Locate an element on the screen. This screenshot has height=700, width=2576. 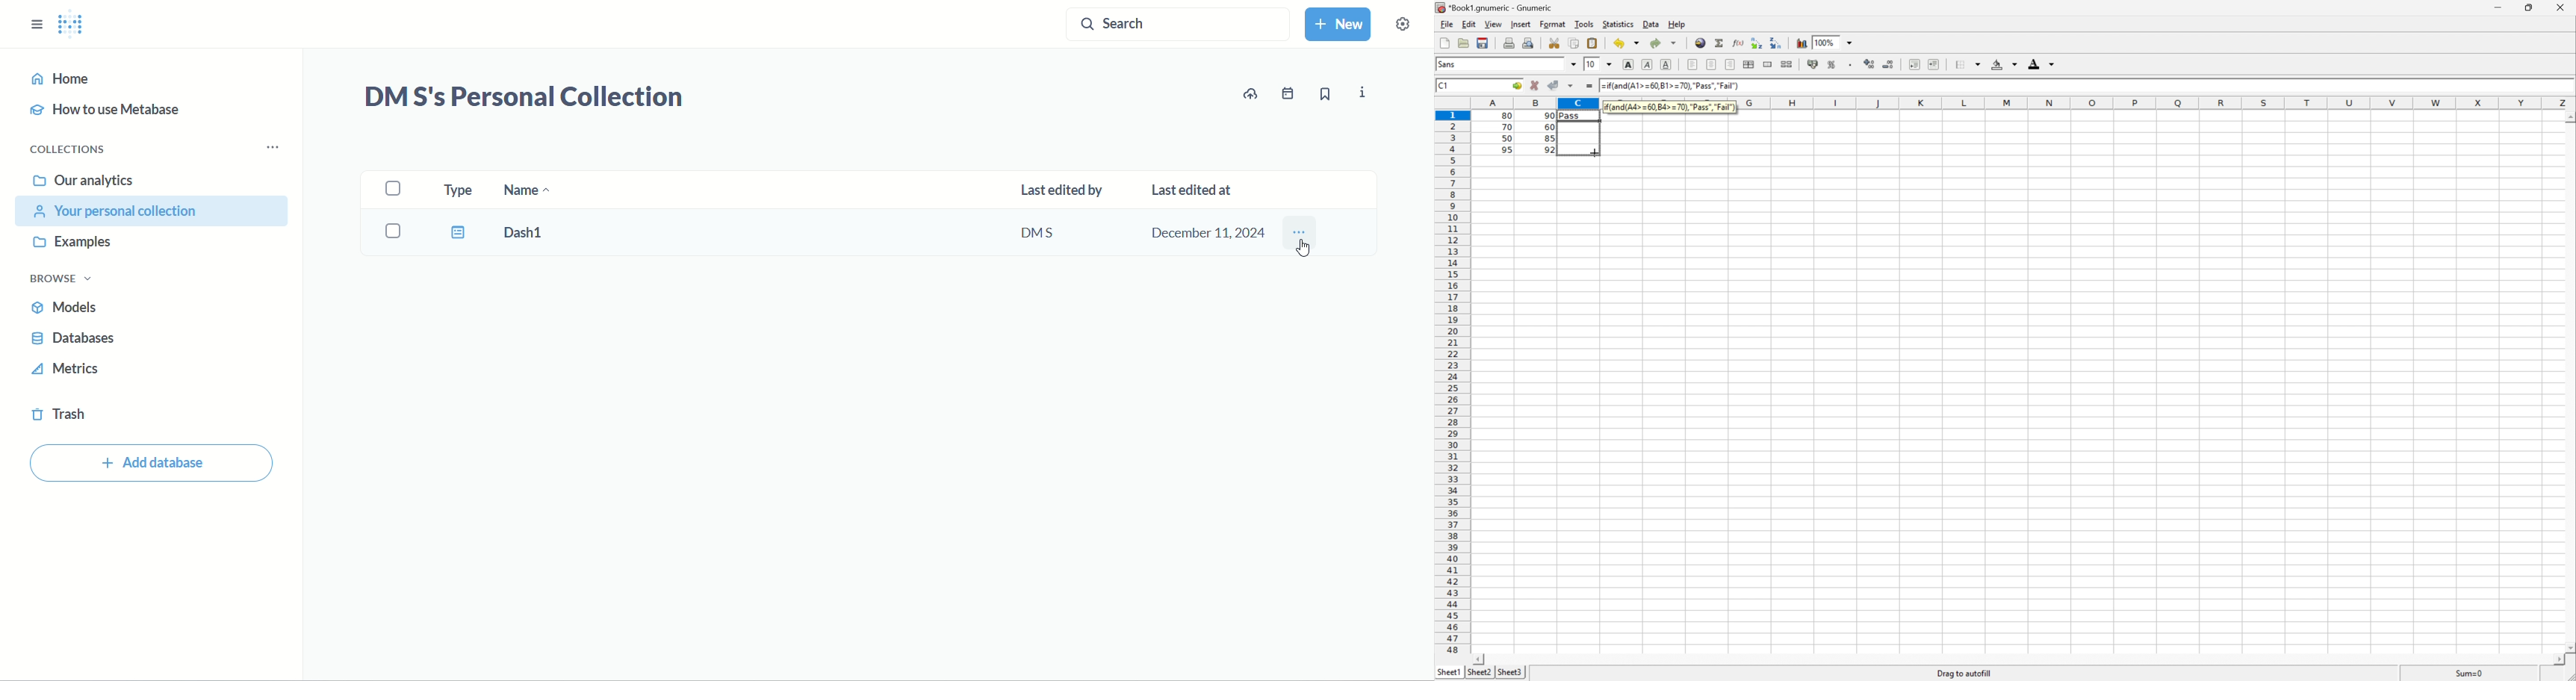
Italic is located at coordinates (1648, 64).